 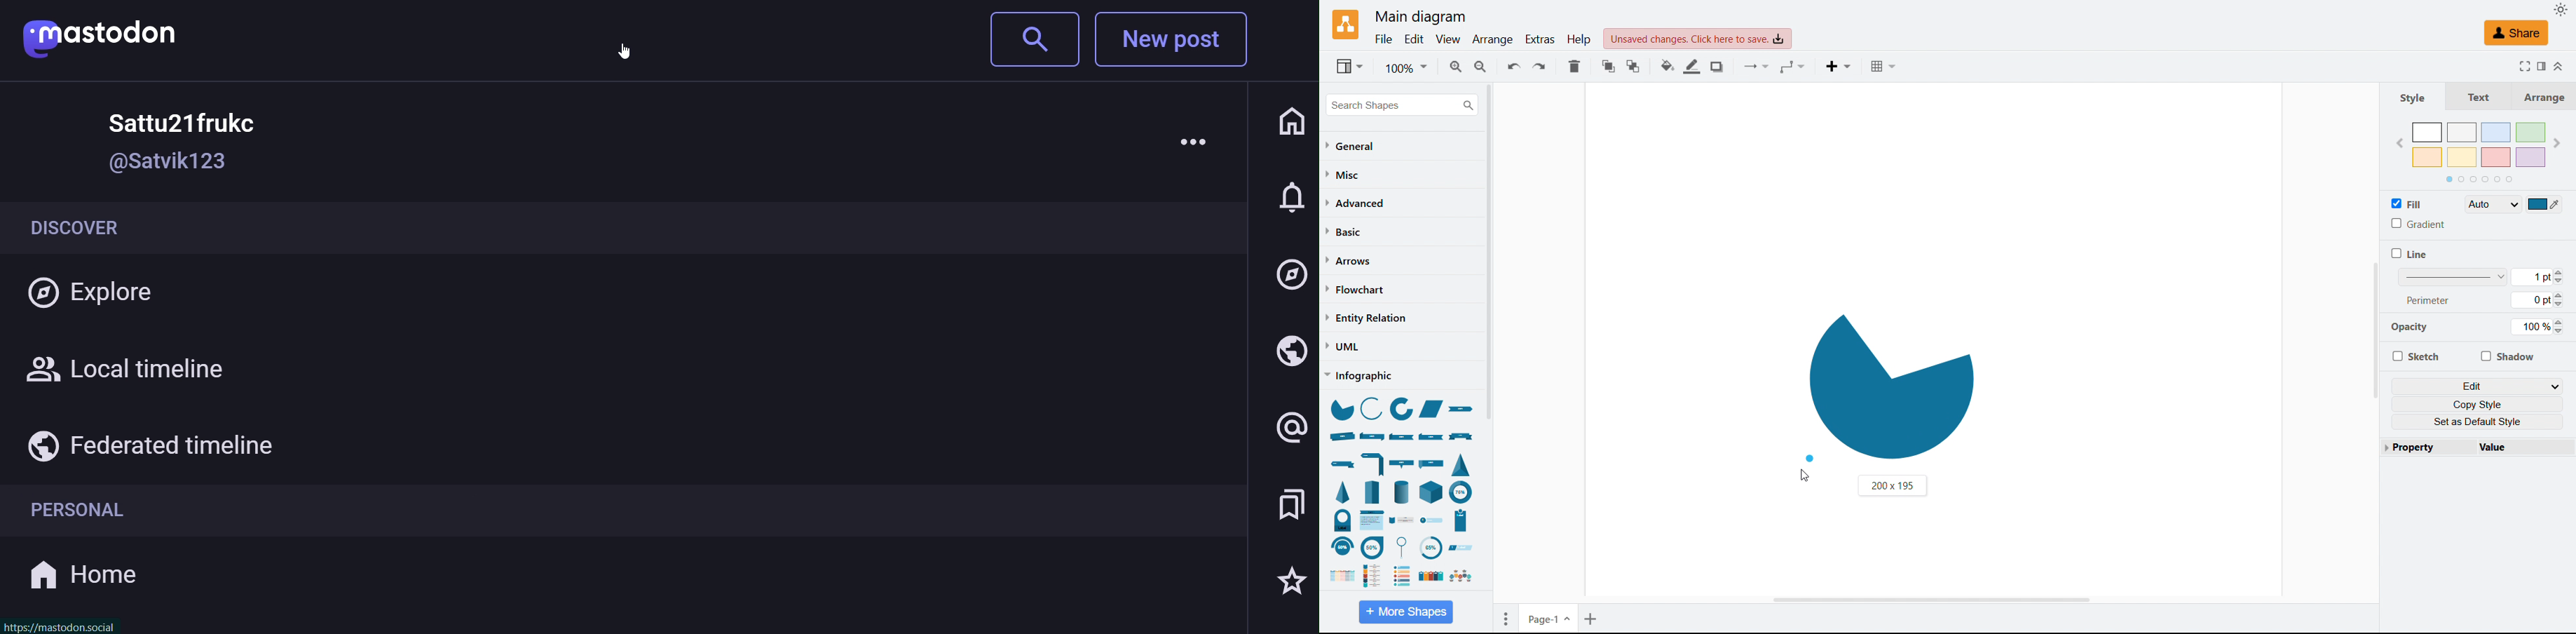 I want to click on Sattu21frukc, so click(x=172, y=119).